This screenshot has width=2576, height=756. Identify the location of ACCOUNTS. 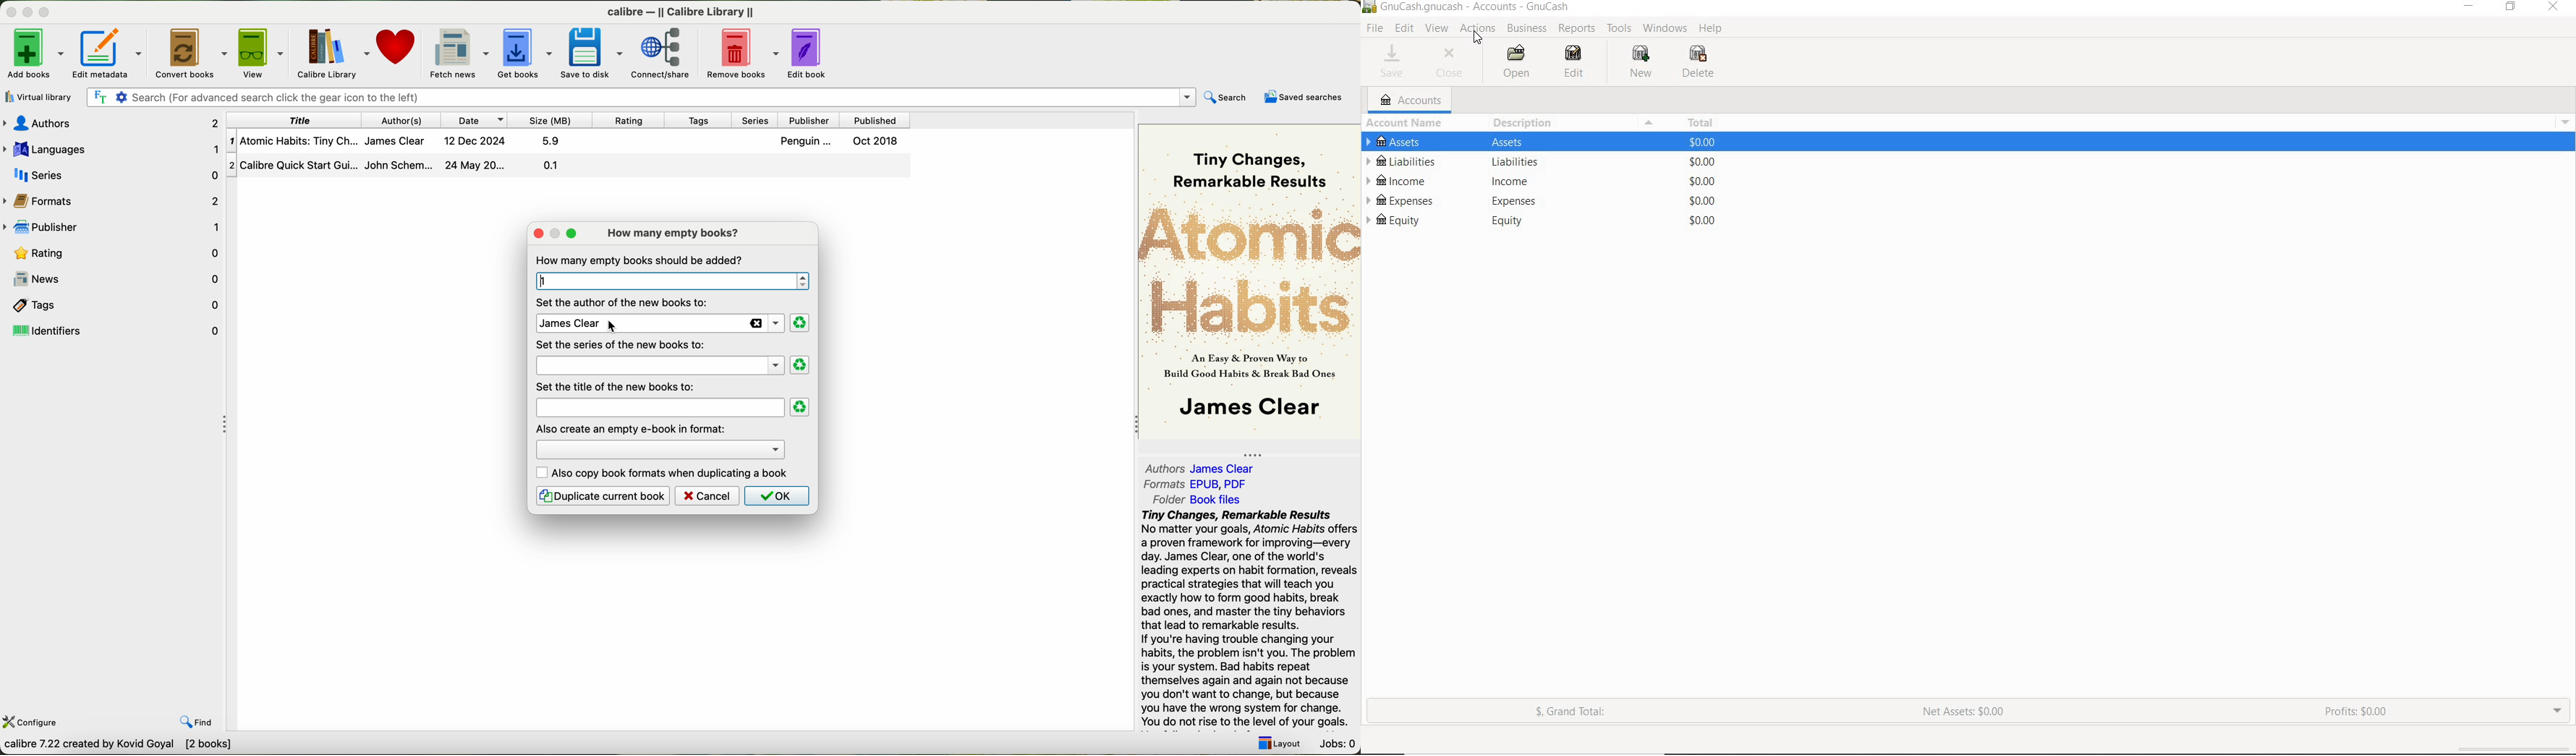
(1411, 100).